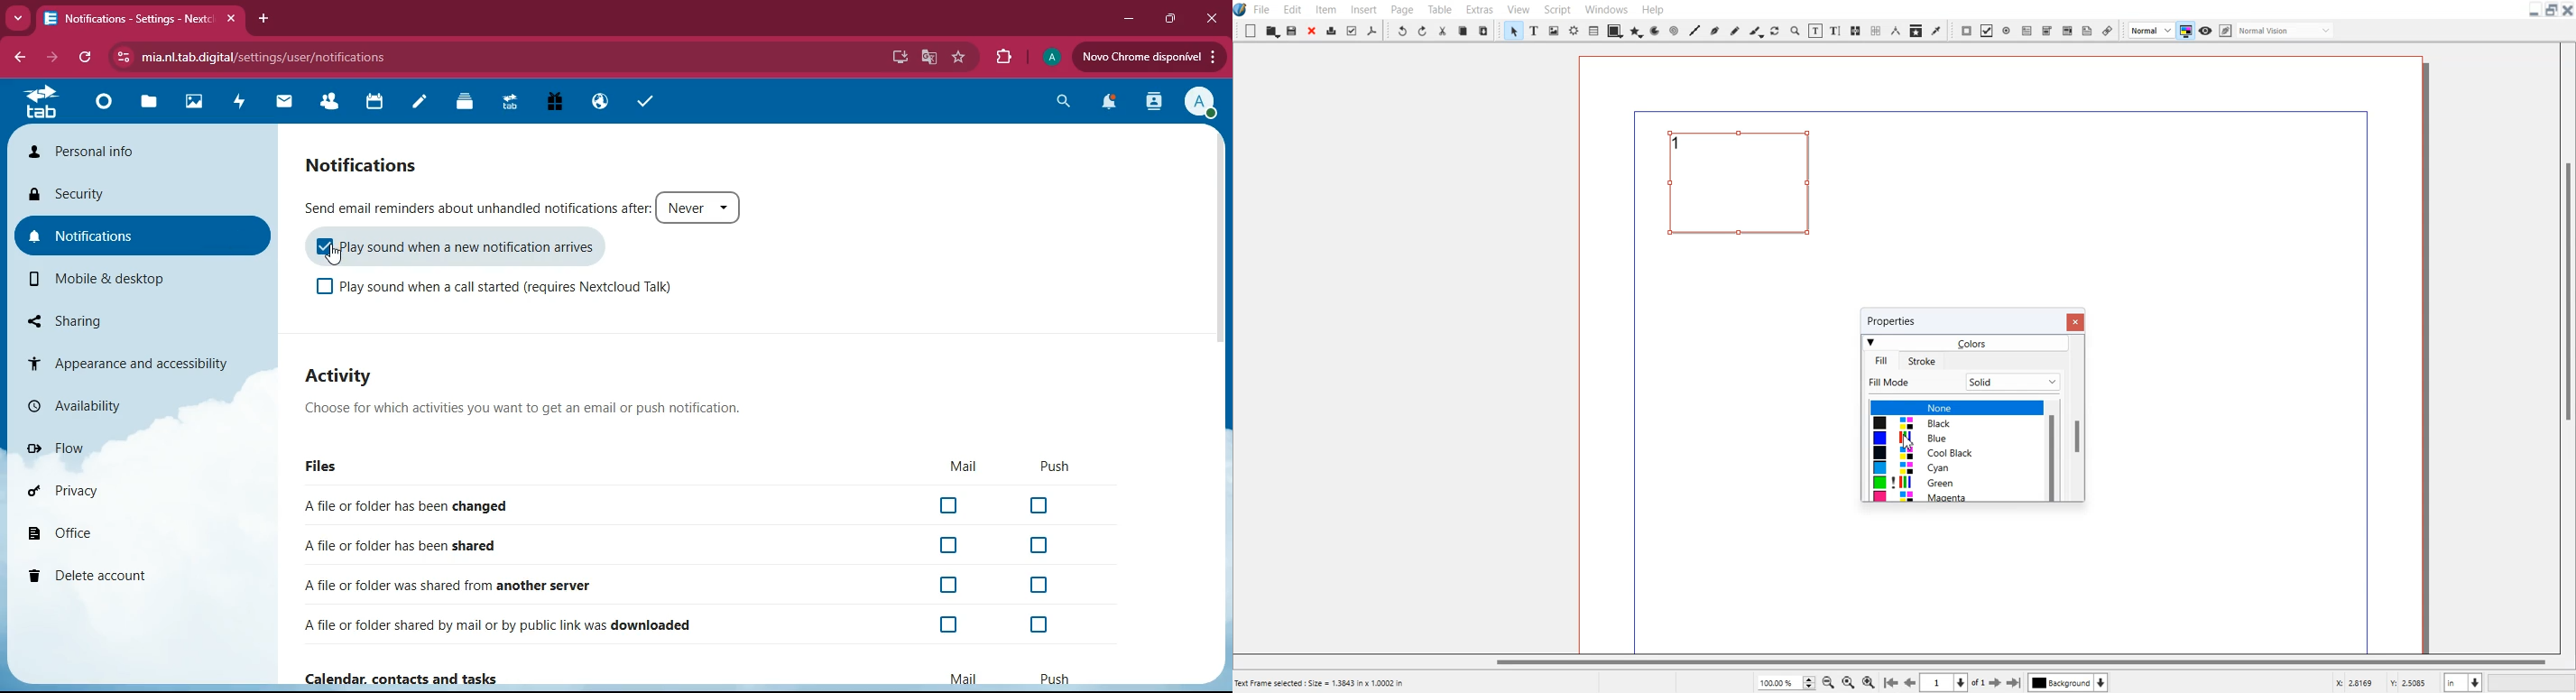 This screenshot has width=2576, height=700. What do you see at coordinates (107, 108) in the screenshot?
I see `home` at bounding box center [107, 108].